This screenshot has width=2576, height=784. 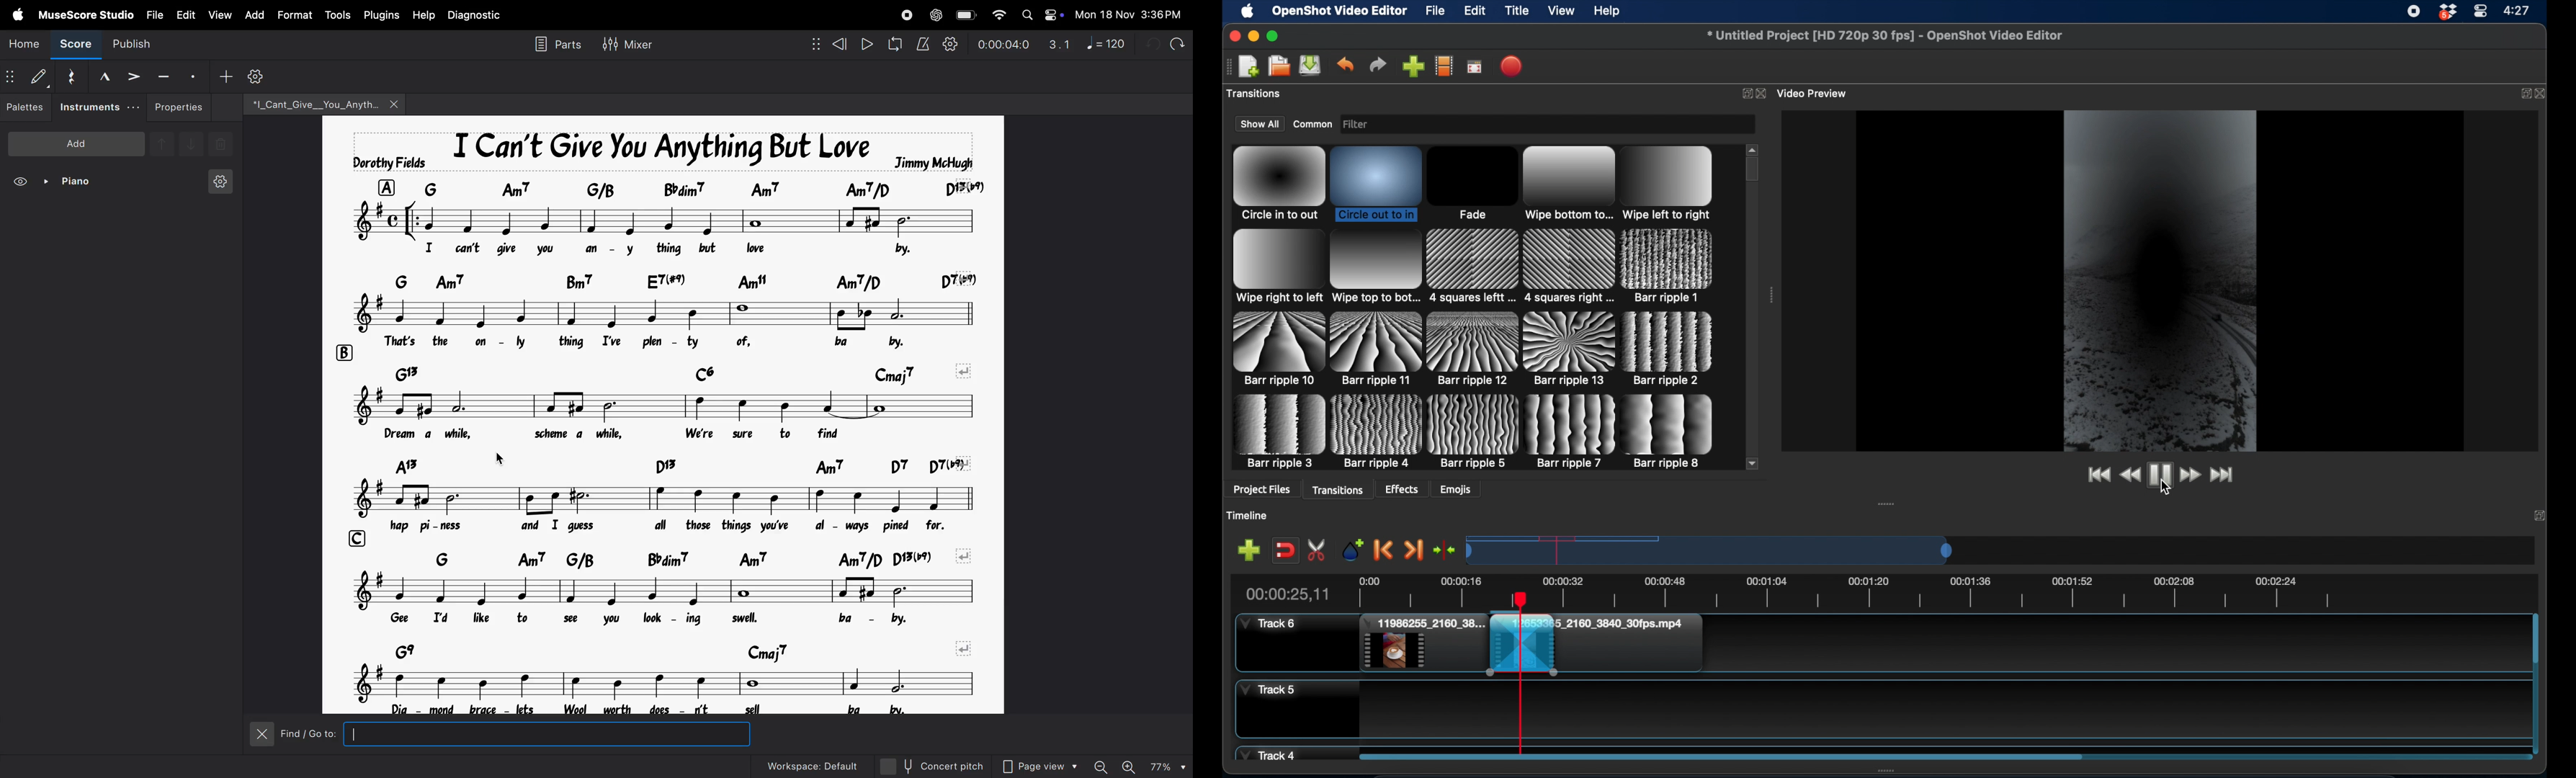 What do you see at coordinates (1276, 348) in the screenshot?
I see `transition` at bounding box center [1276, 348].